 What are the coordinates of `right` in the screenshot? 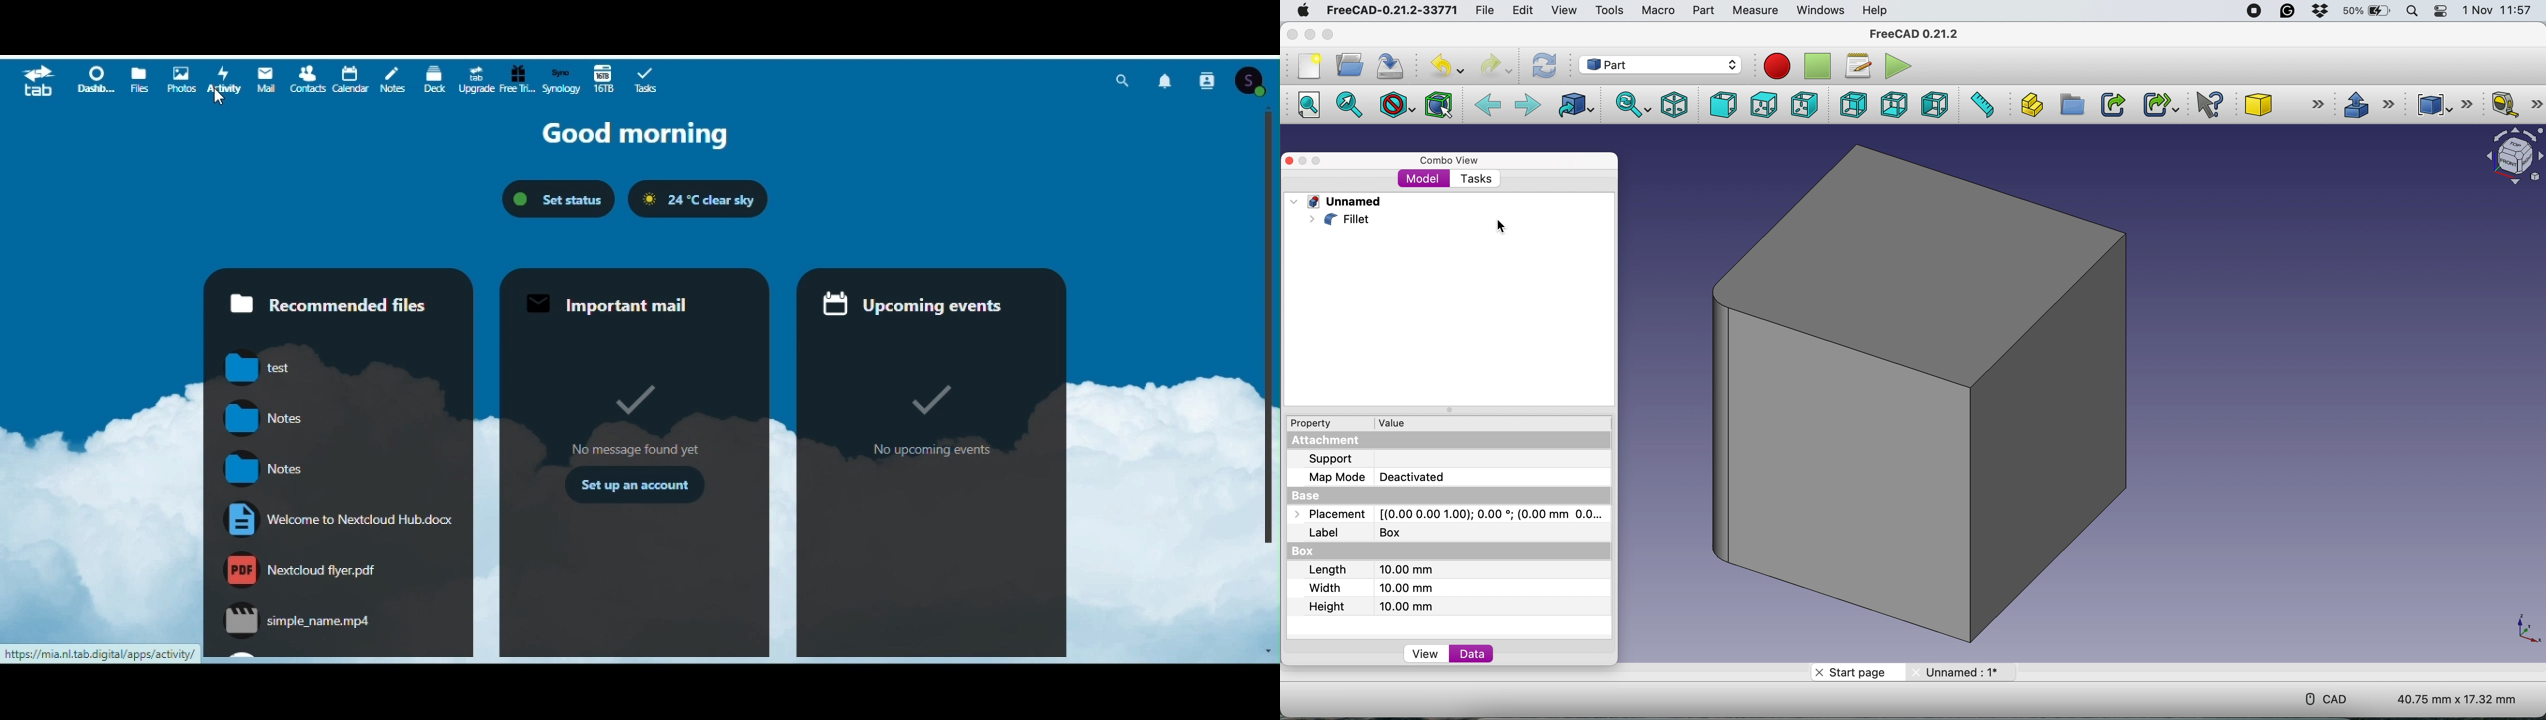 It's located at (1805, 104).